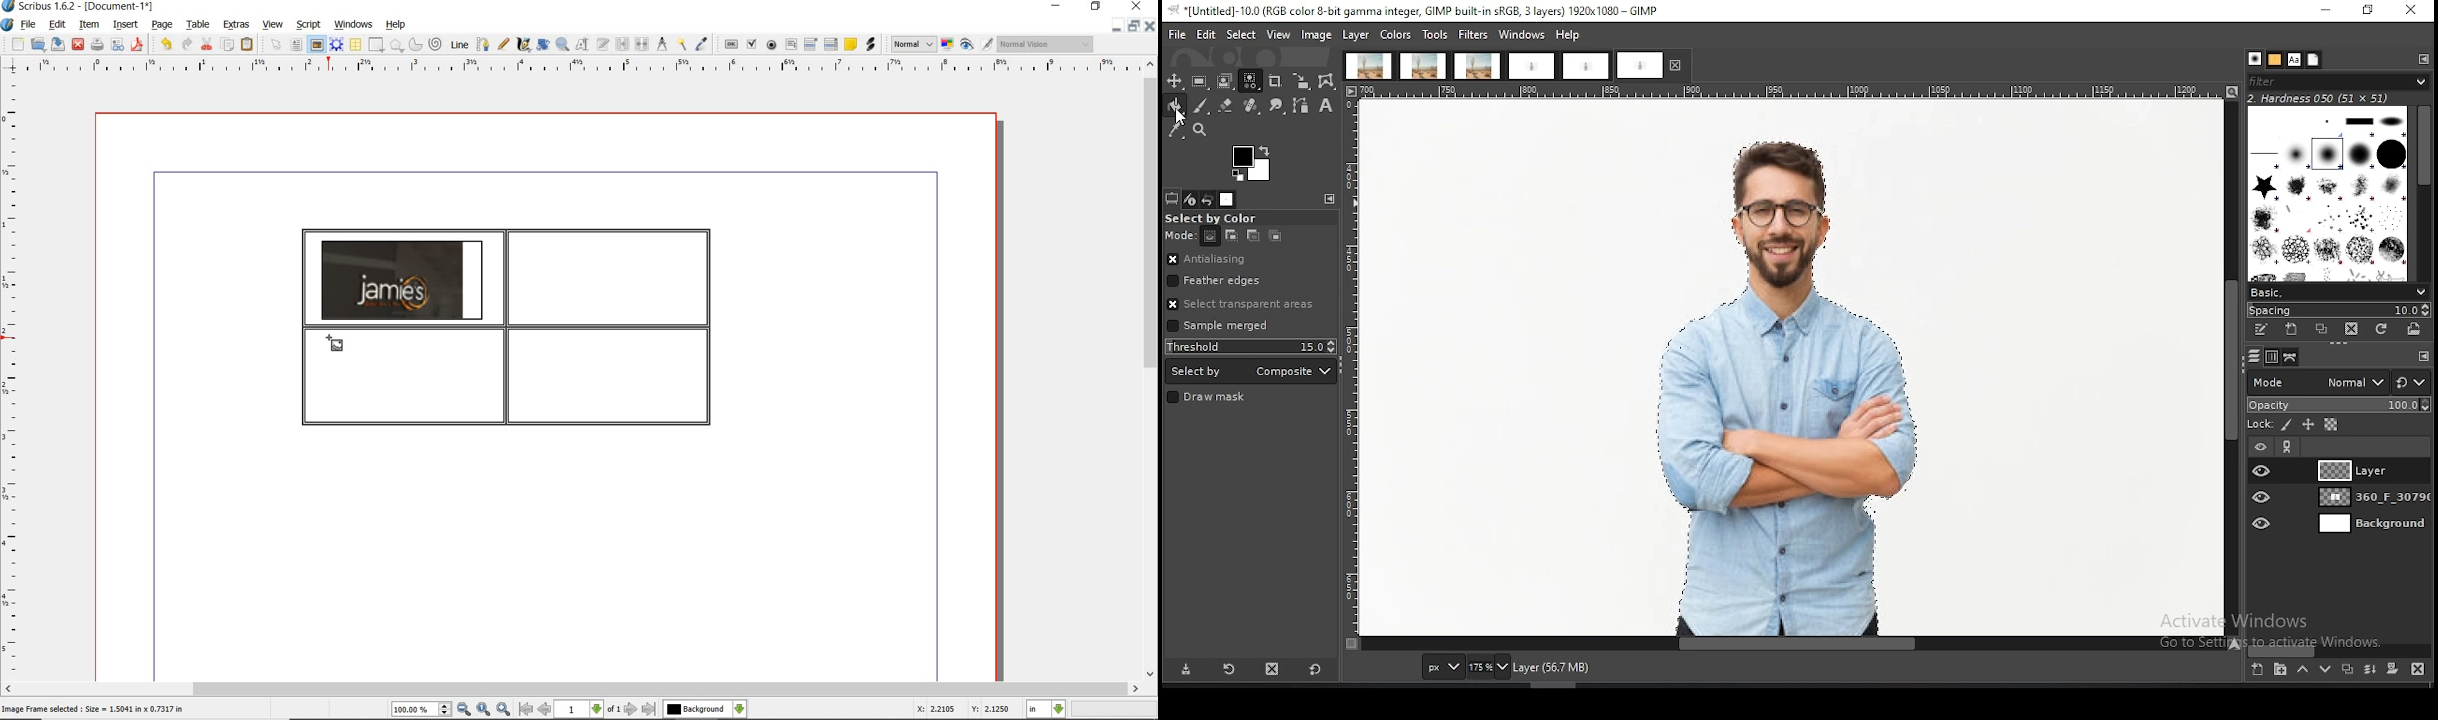  What do you see at coordinates (1253, 164) in the screenshot?
I see `colors` at bounding box center [1253, 164].